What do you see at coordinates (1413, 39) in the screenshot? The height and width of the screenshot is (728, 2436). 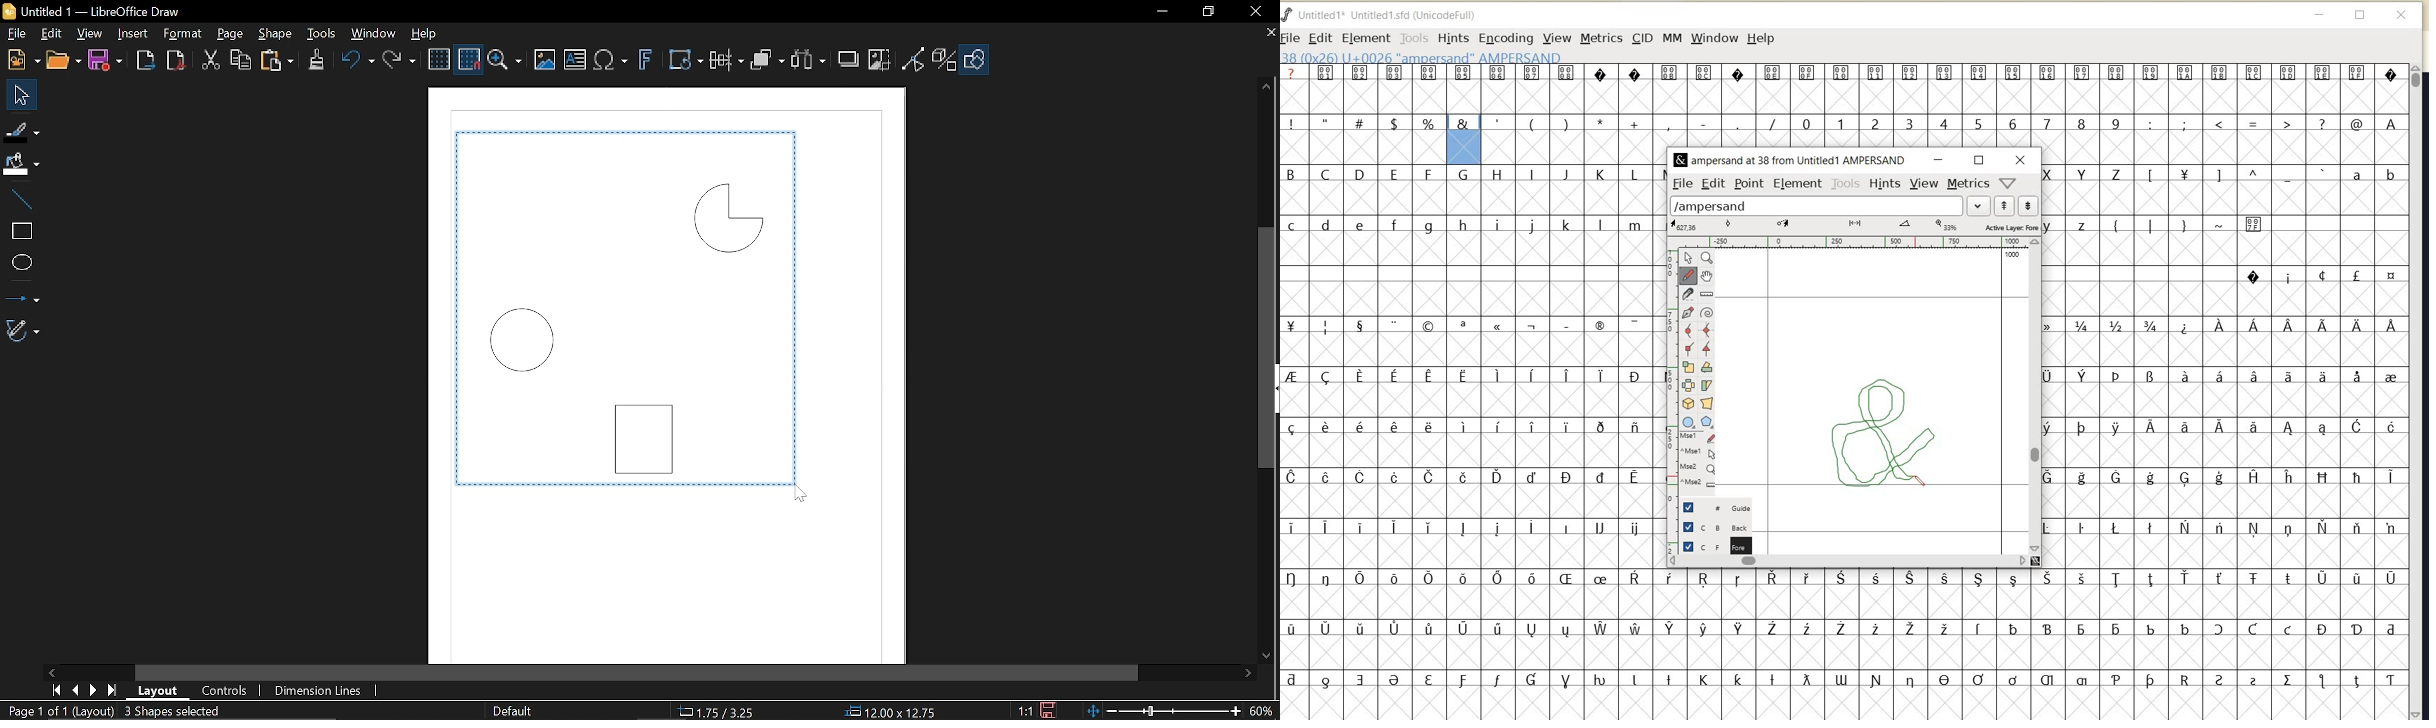 I see `TOOLS` at bounding box center [1413, 39].